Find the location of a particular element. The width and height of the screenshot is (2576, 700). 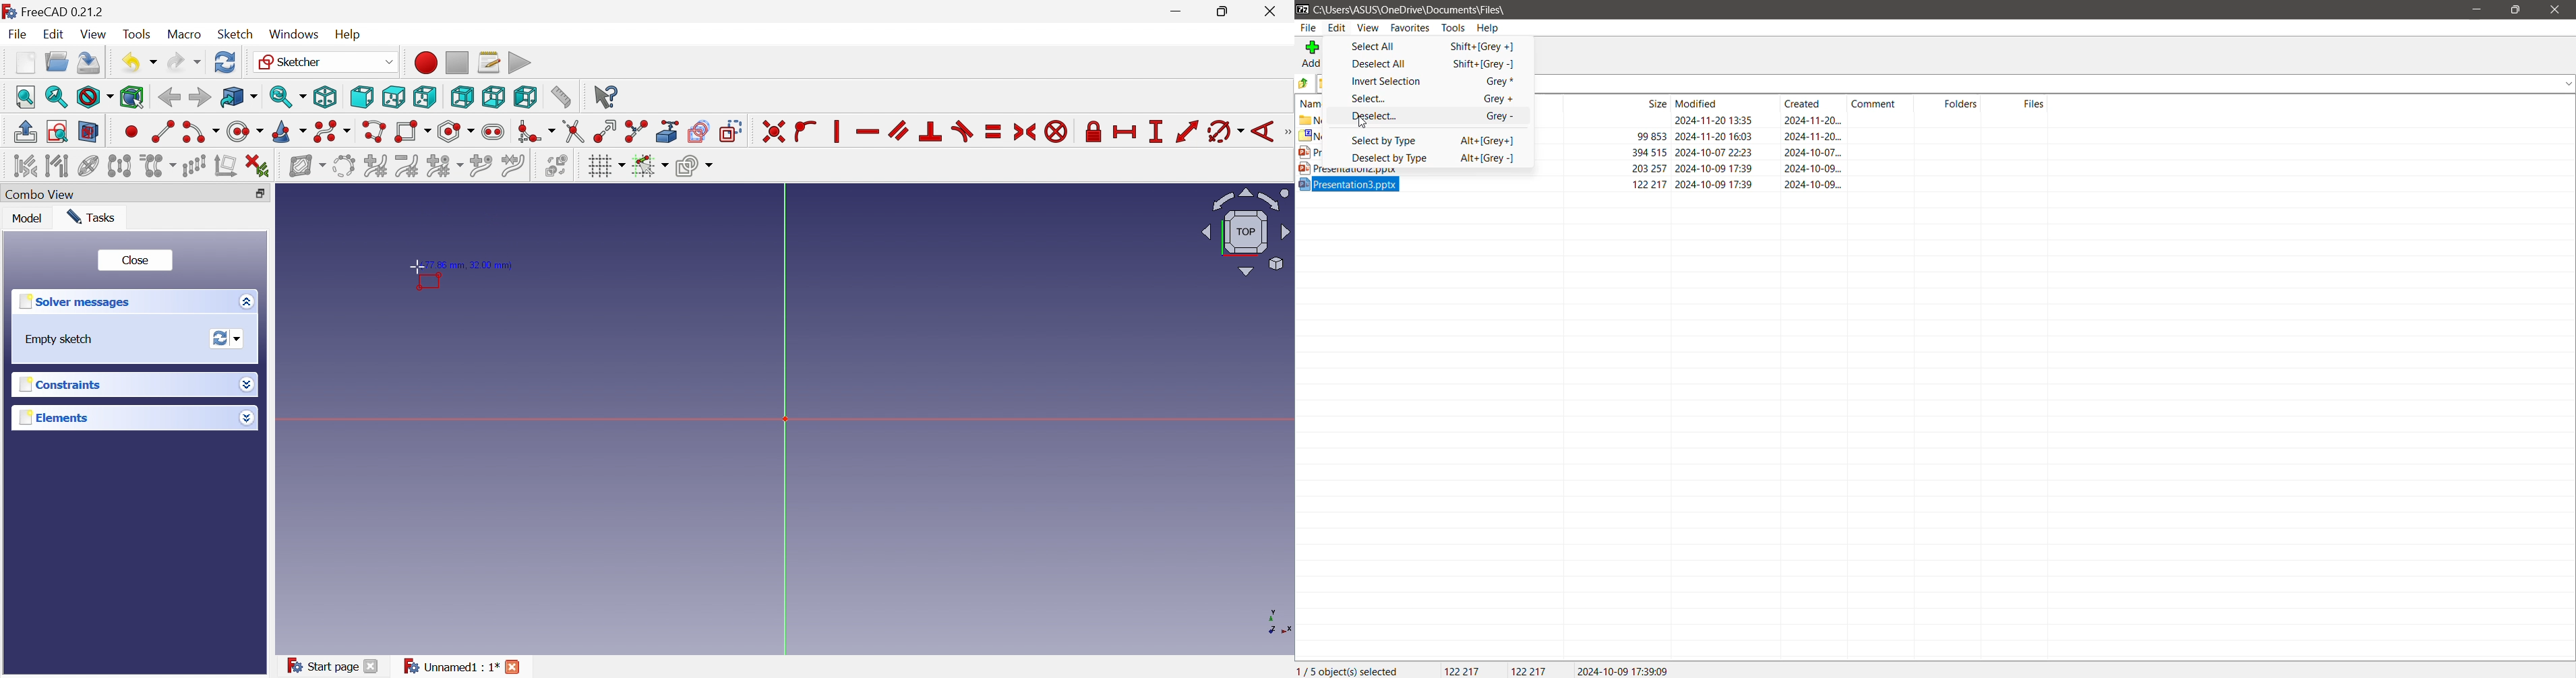

Close is located at coordinates (514, 667).